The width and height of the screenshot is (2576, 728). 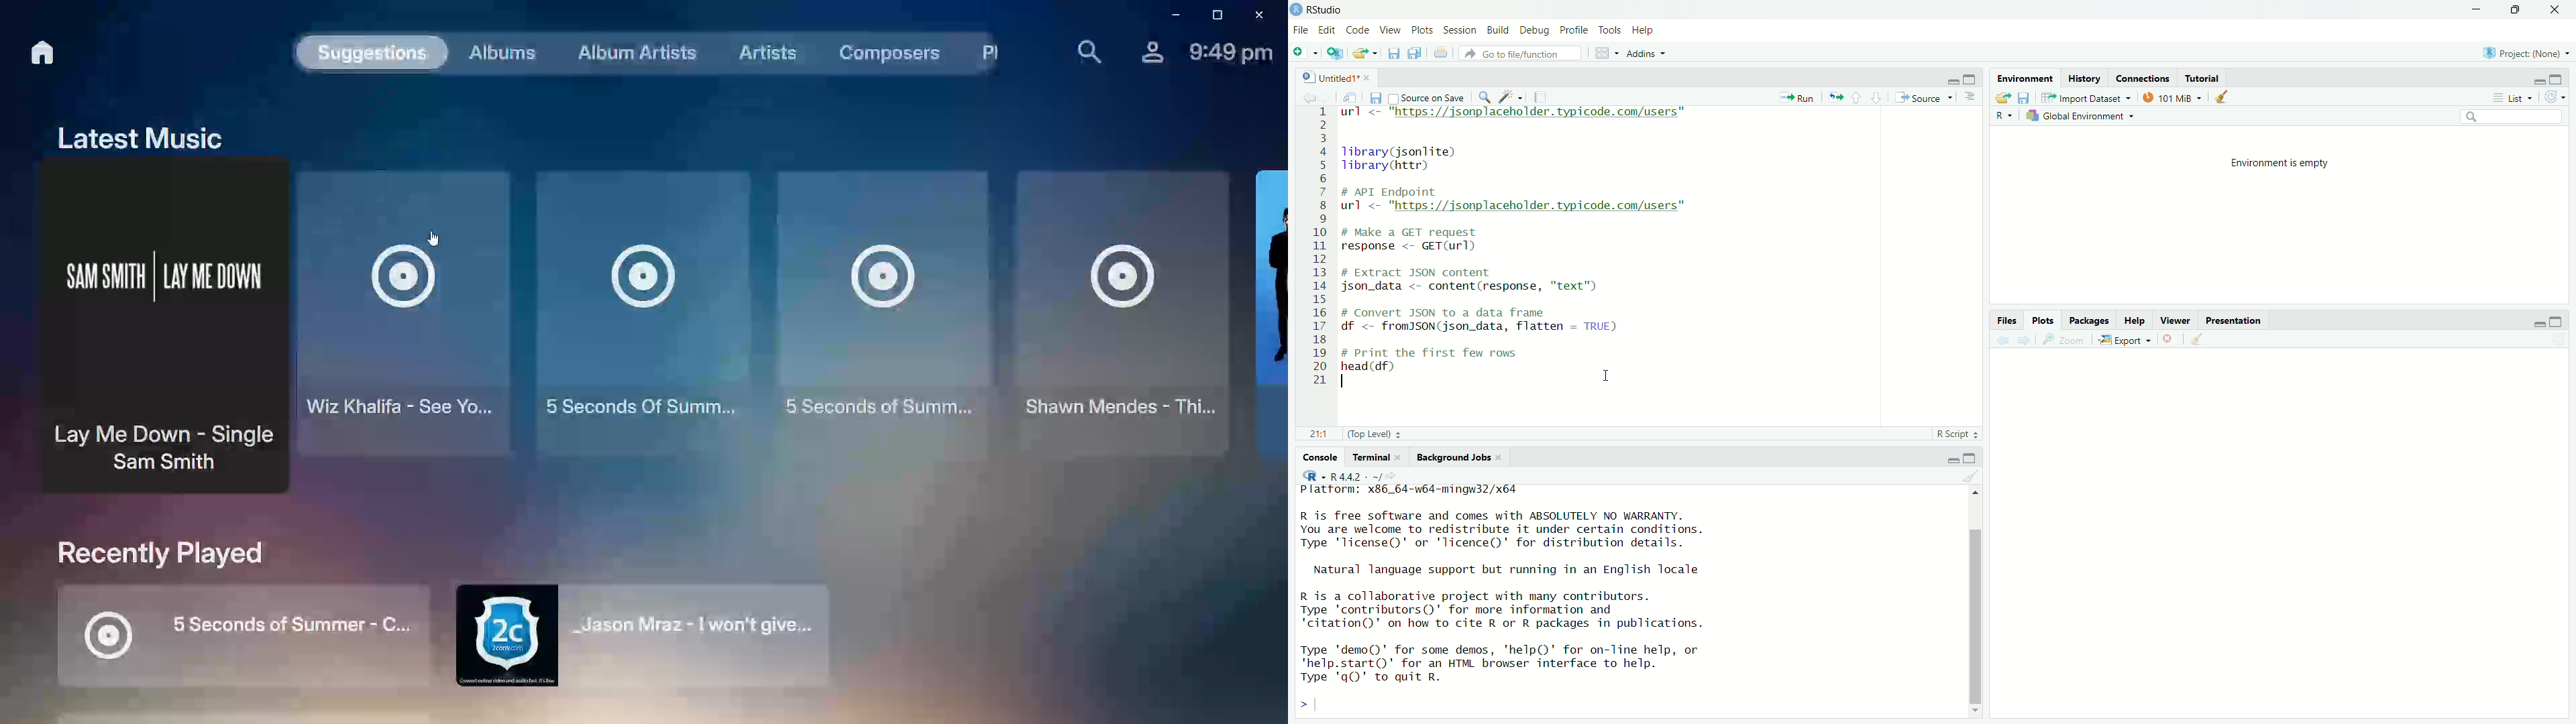 What do you see at coordinates (1971, 97) in the screenshot?
I see `Show Document Outline` at bounding box center [1971, 97].